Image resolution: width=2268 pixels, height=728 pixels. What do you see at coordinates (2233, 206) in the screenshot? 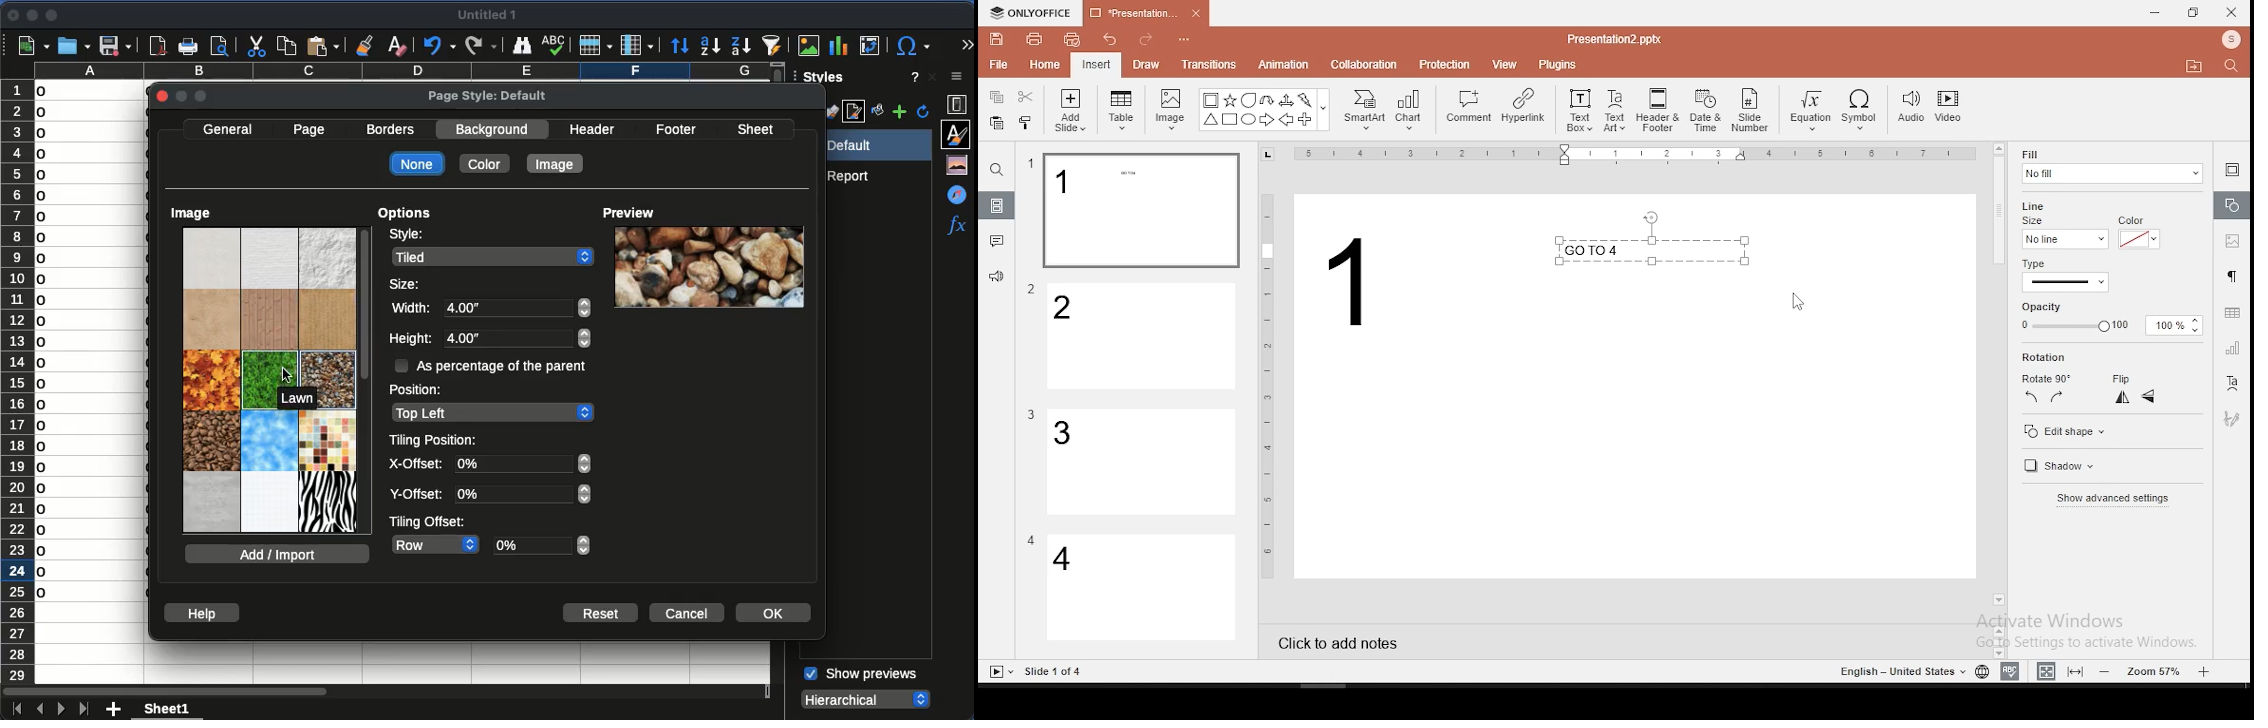
I see `shape settings` at bounding box center [2233, 206].